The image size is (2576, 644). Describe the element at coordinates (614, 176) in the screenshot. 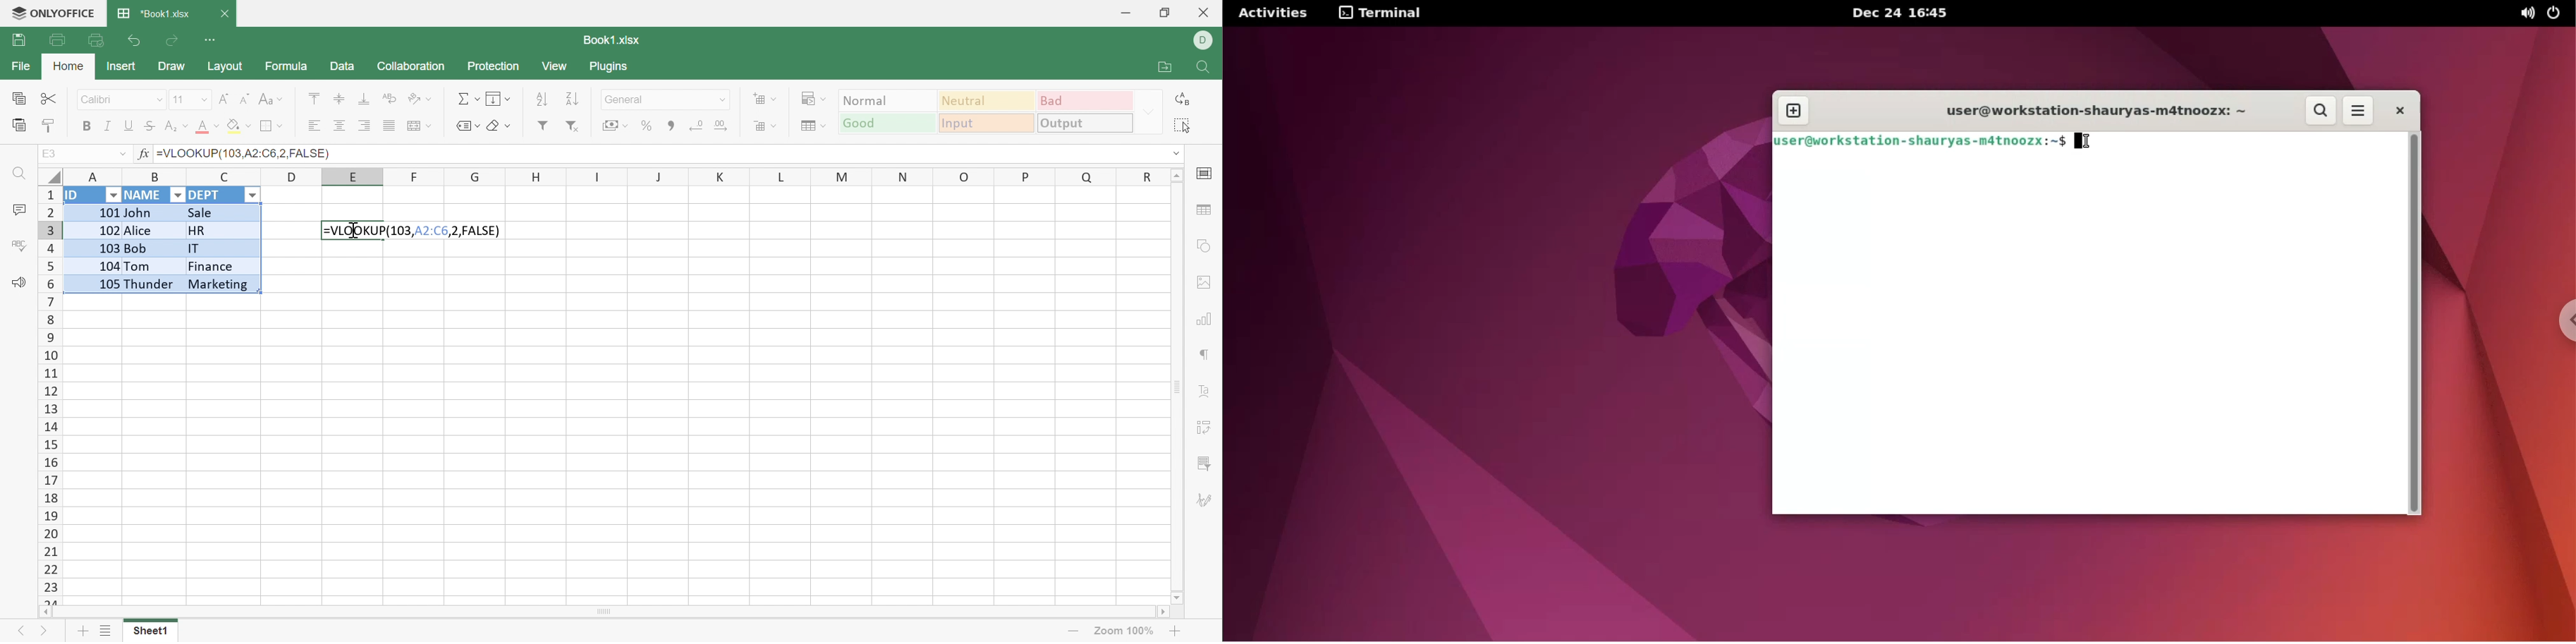

I see `Column Names` at that location.